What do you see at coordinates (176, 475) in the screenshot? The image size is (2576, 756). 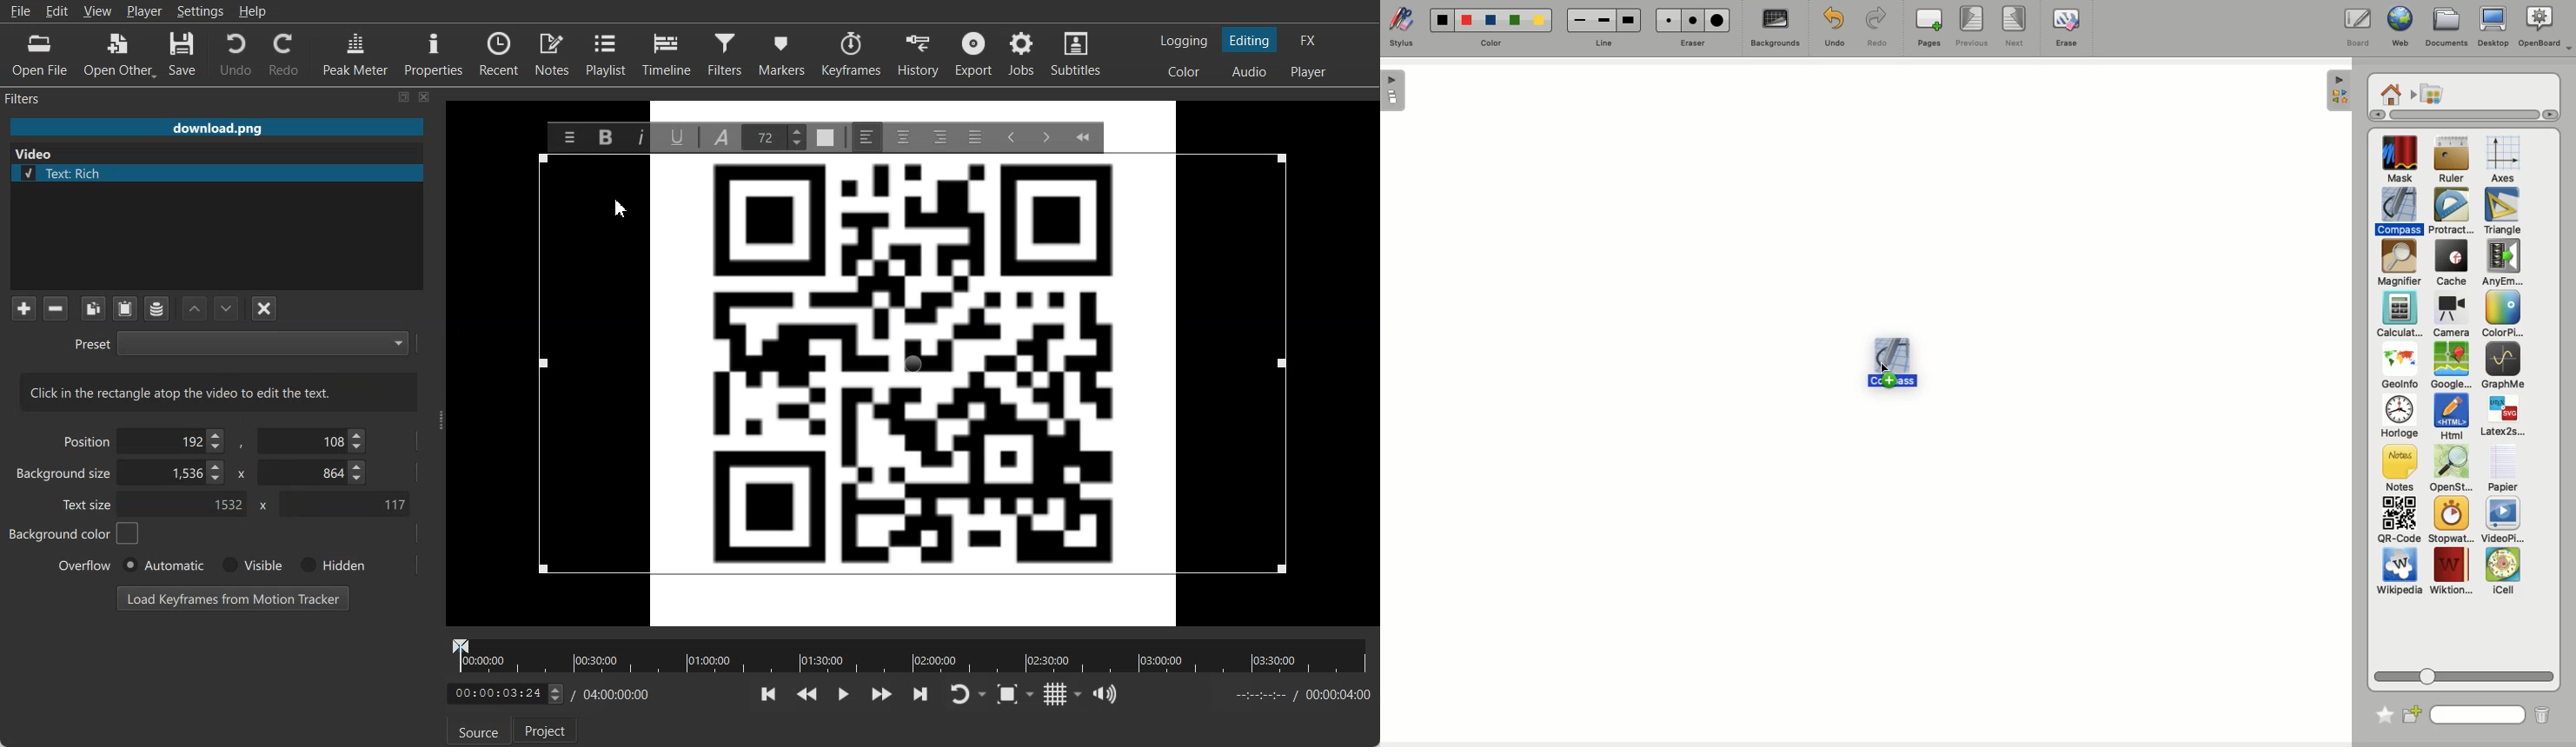 I see `Background size X- Coordinate` at bounding box center [176, 475].